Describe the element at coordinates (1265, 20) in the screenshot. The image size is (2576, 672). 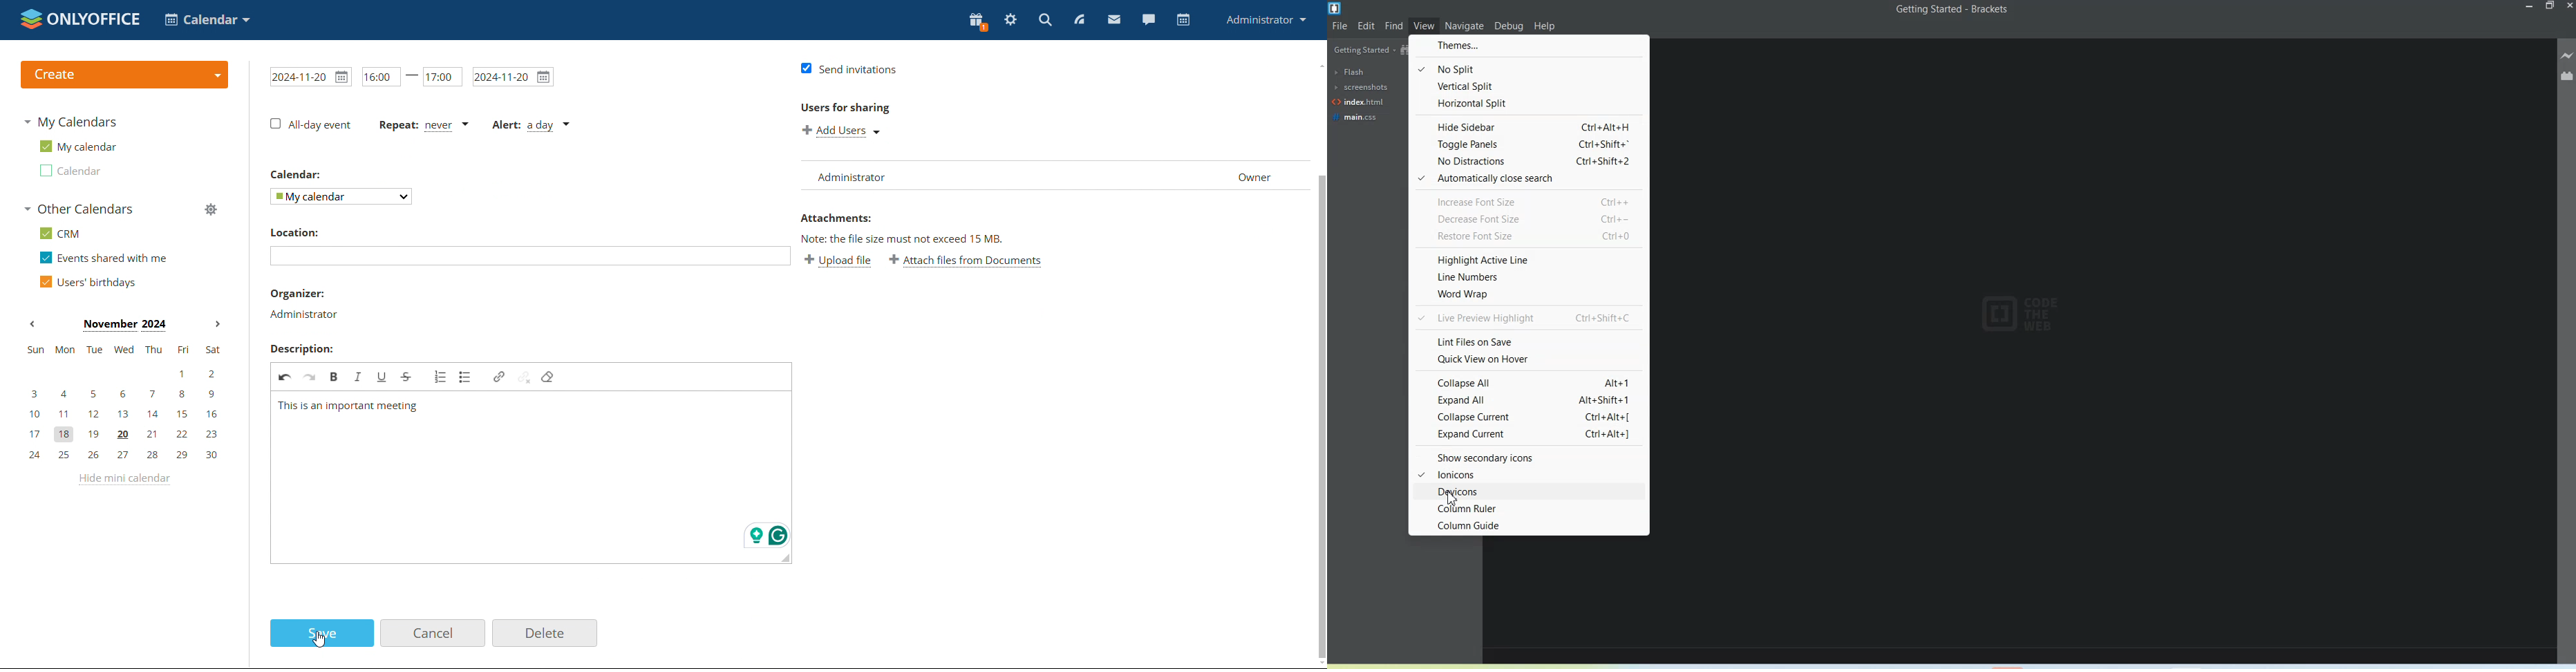
I see `profile` at that location.